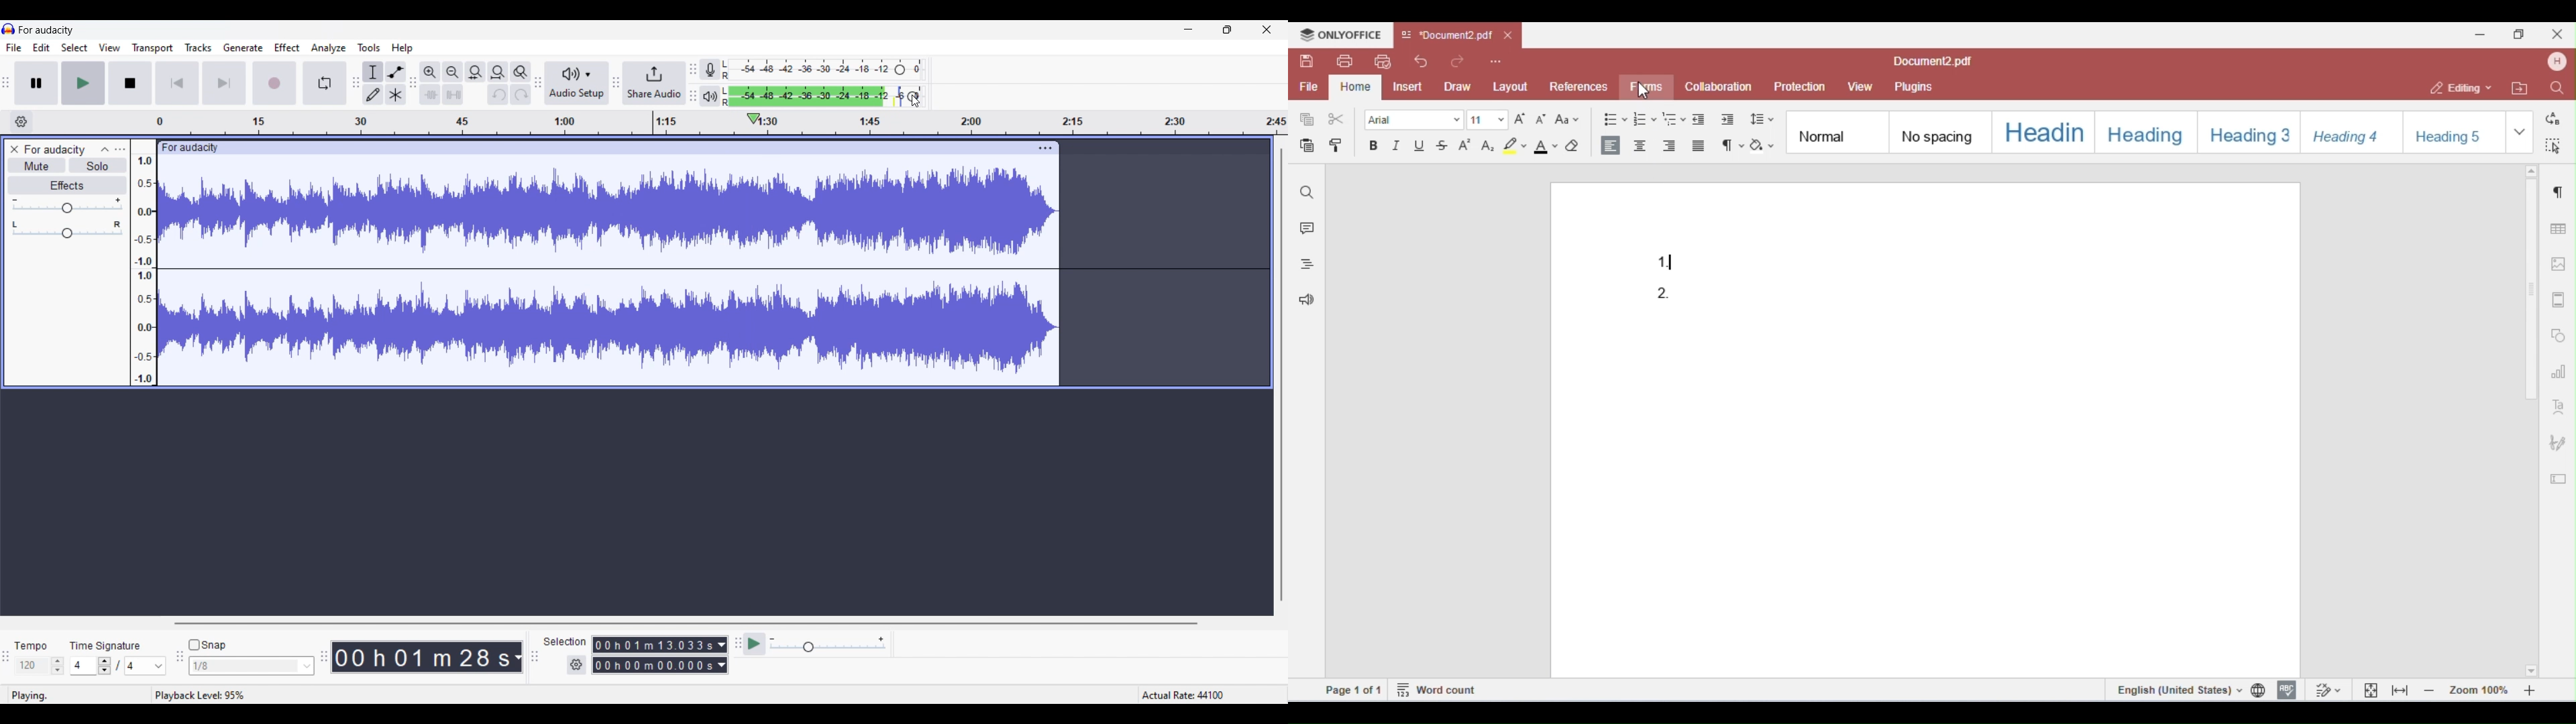 The width and height of the screenshot is (2576, 728). What do you see at coordinates (129, 83) in the screenshot?
I see `Stop` at bounding box center [129, 83].